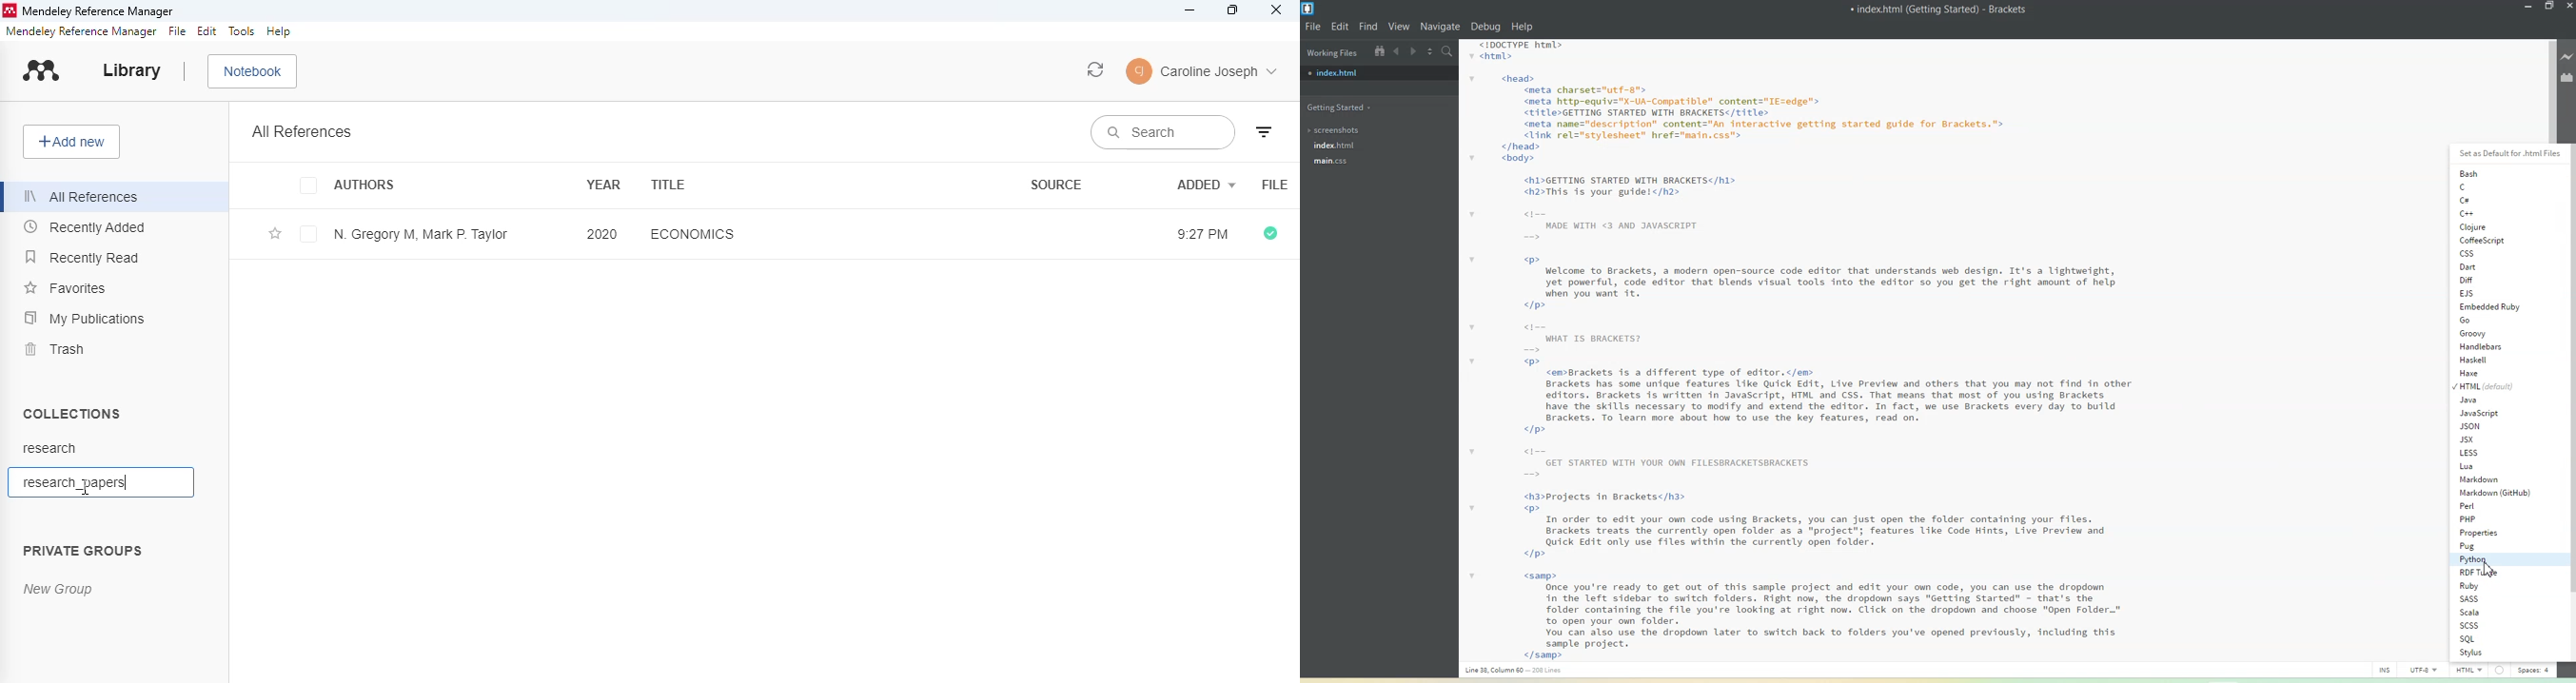  Describe the element at coordinates (2495, 638) in the screenshot. I see `SQL` at that location.